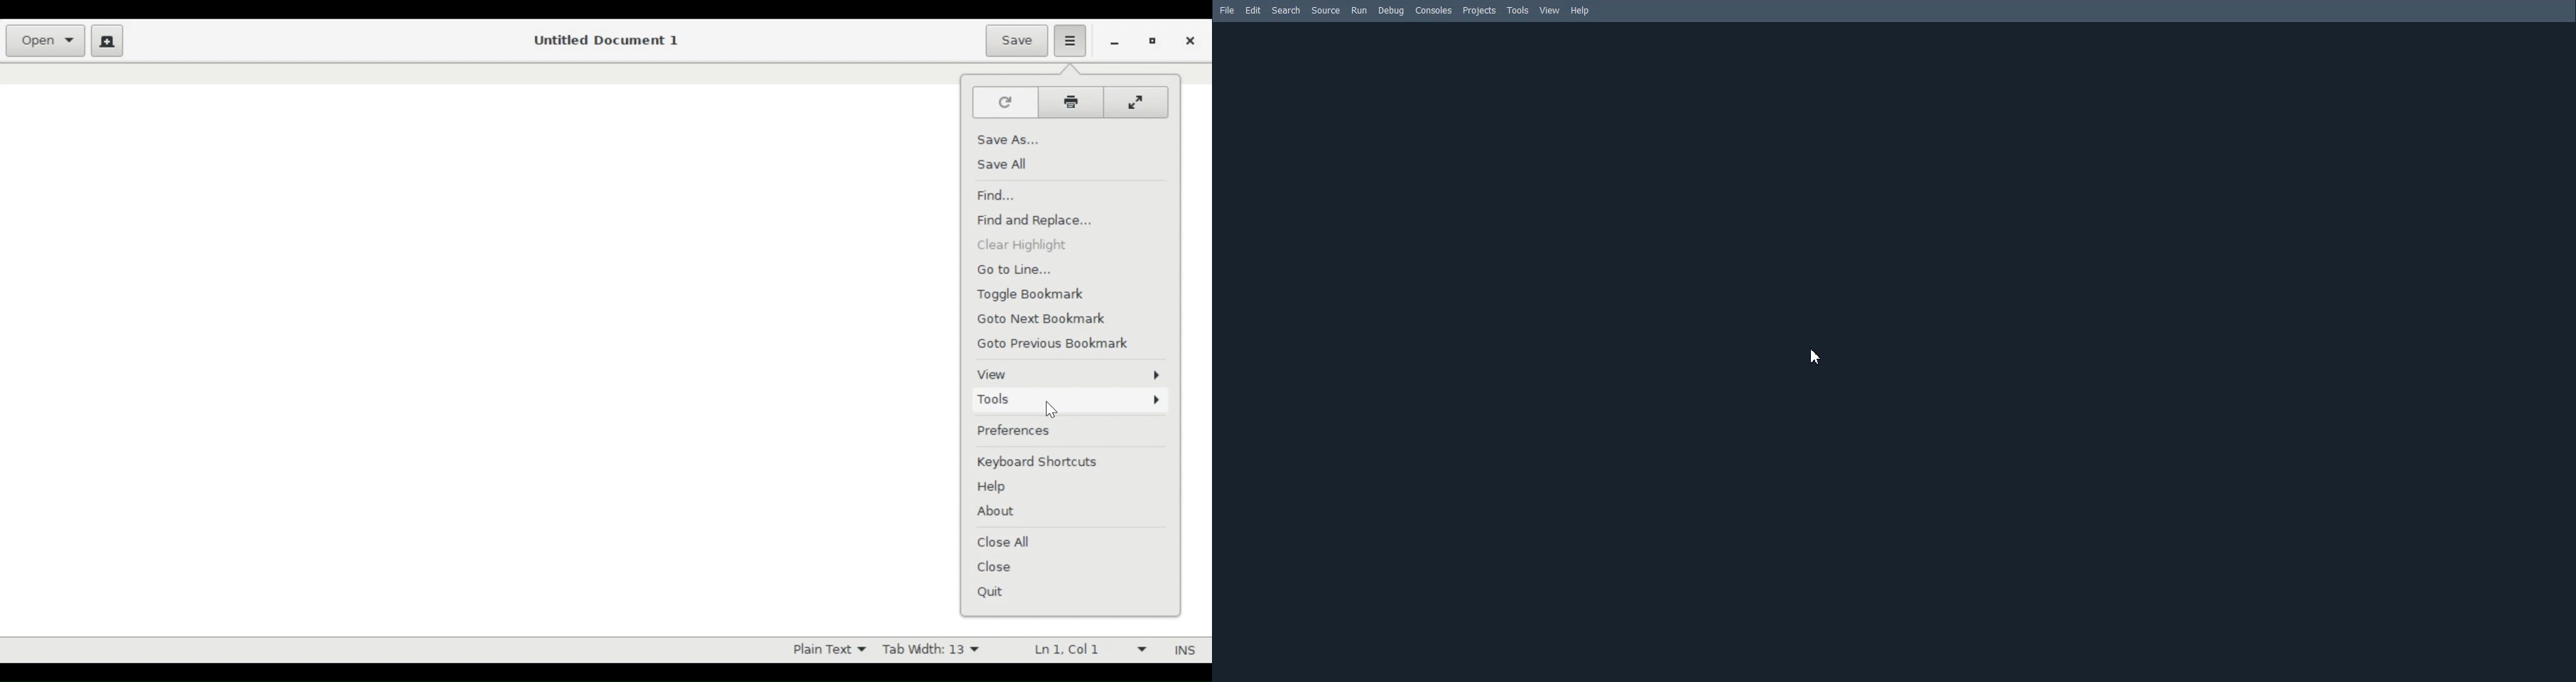 The width and height of the screenshot is (2576, 700). I want to click on Edit, so click(1252, 10).